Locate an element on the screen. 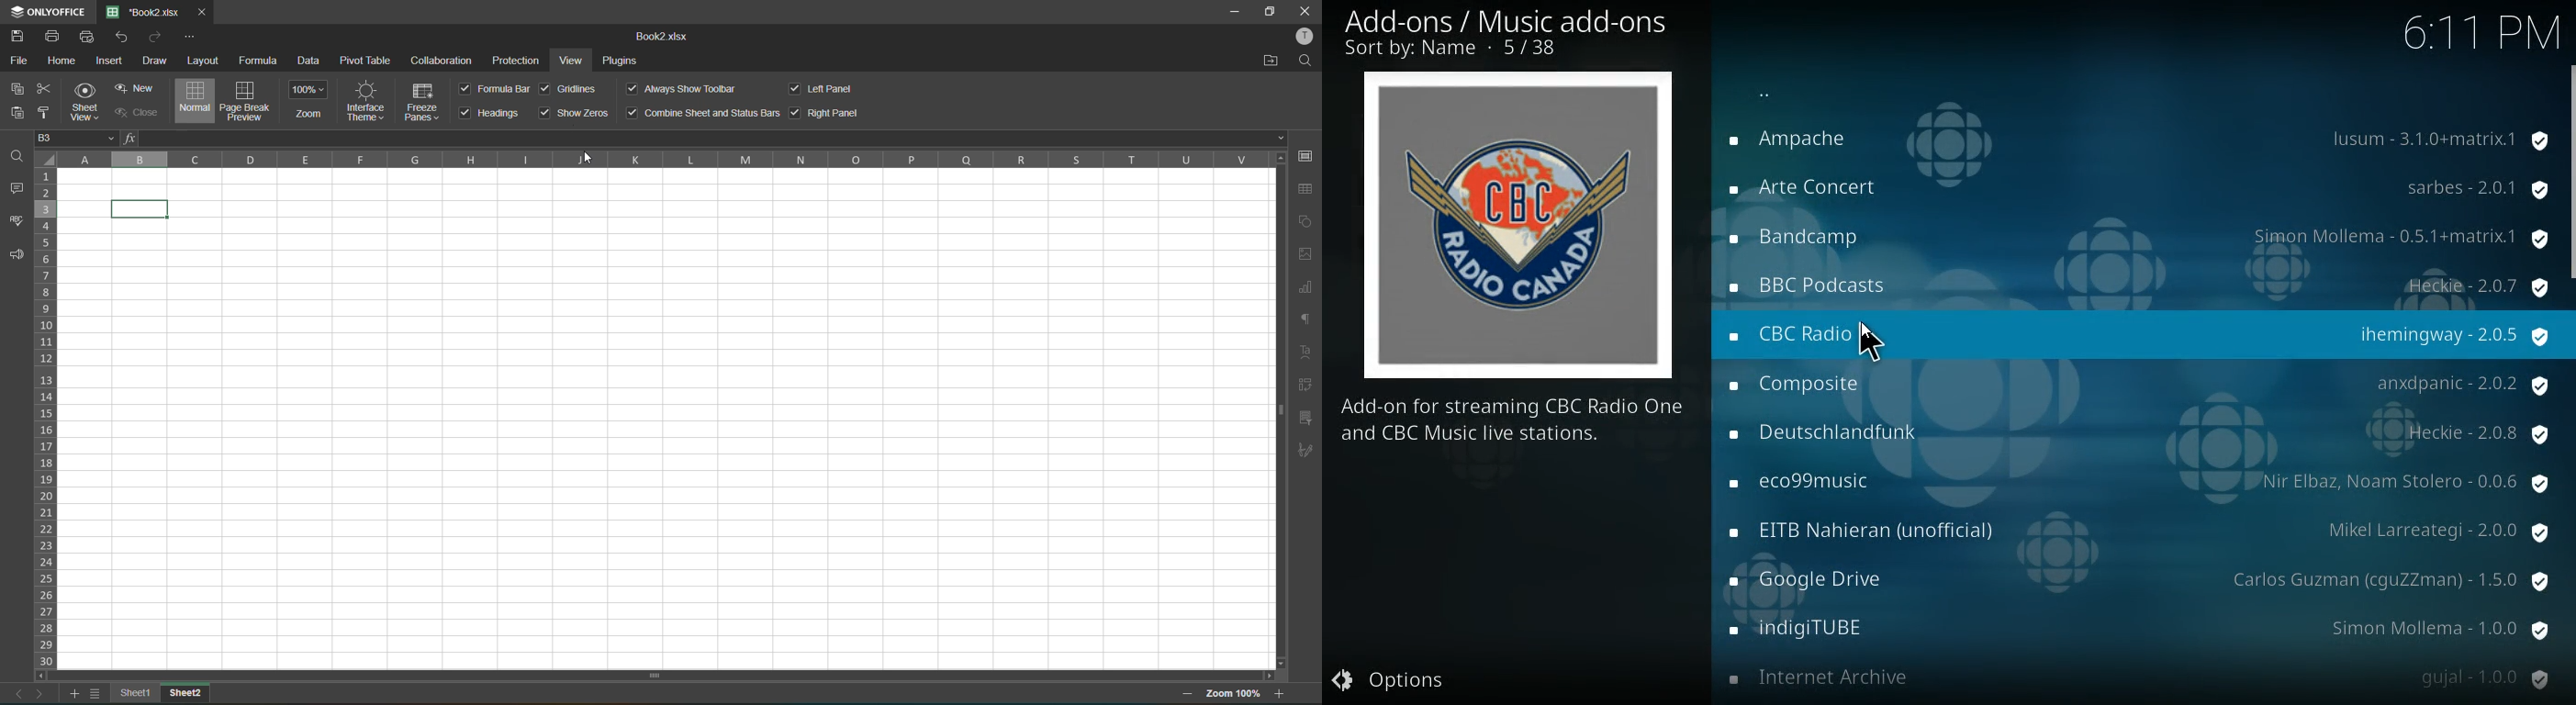  next is located at coordinates (41, 694).